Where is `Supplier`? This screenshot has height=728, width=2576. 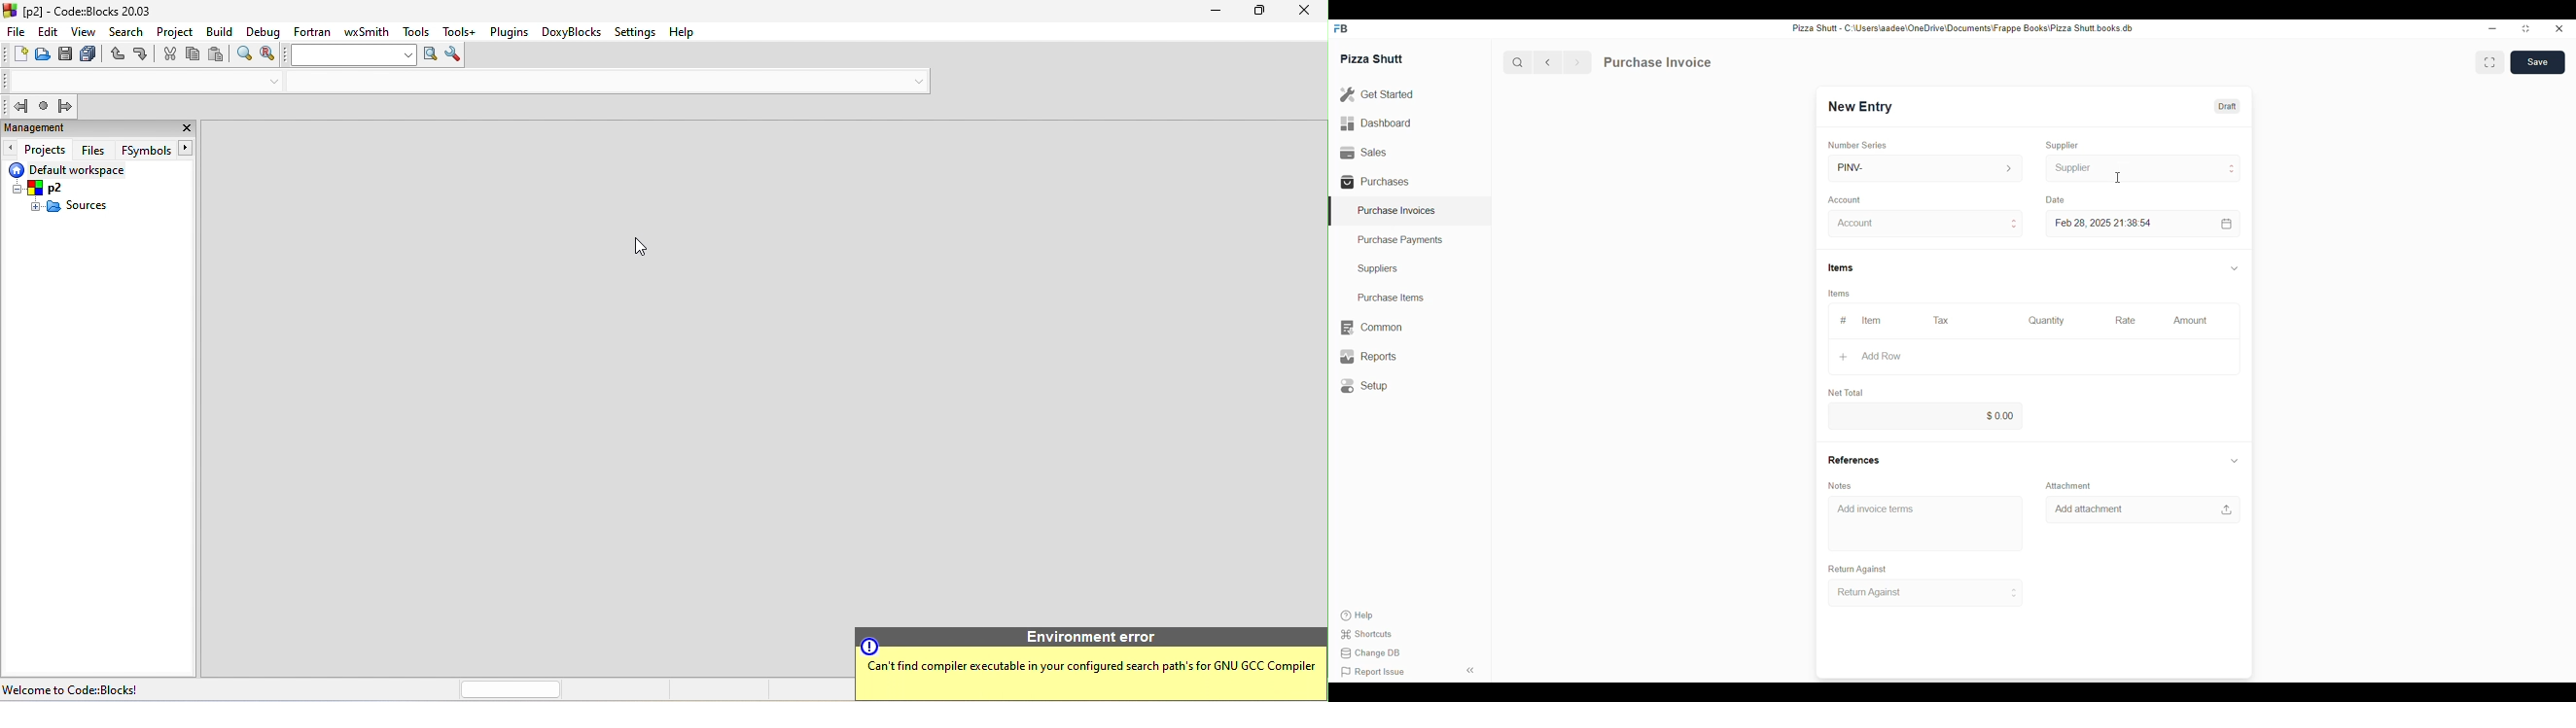
Supplier is located at coordinates (2065, 146).